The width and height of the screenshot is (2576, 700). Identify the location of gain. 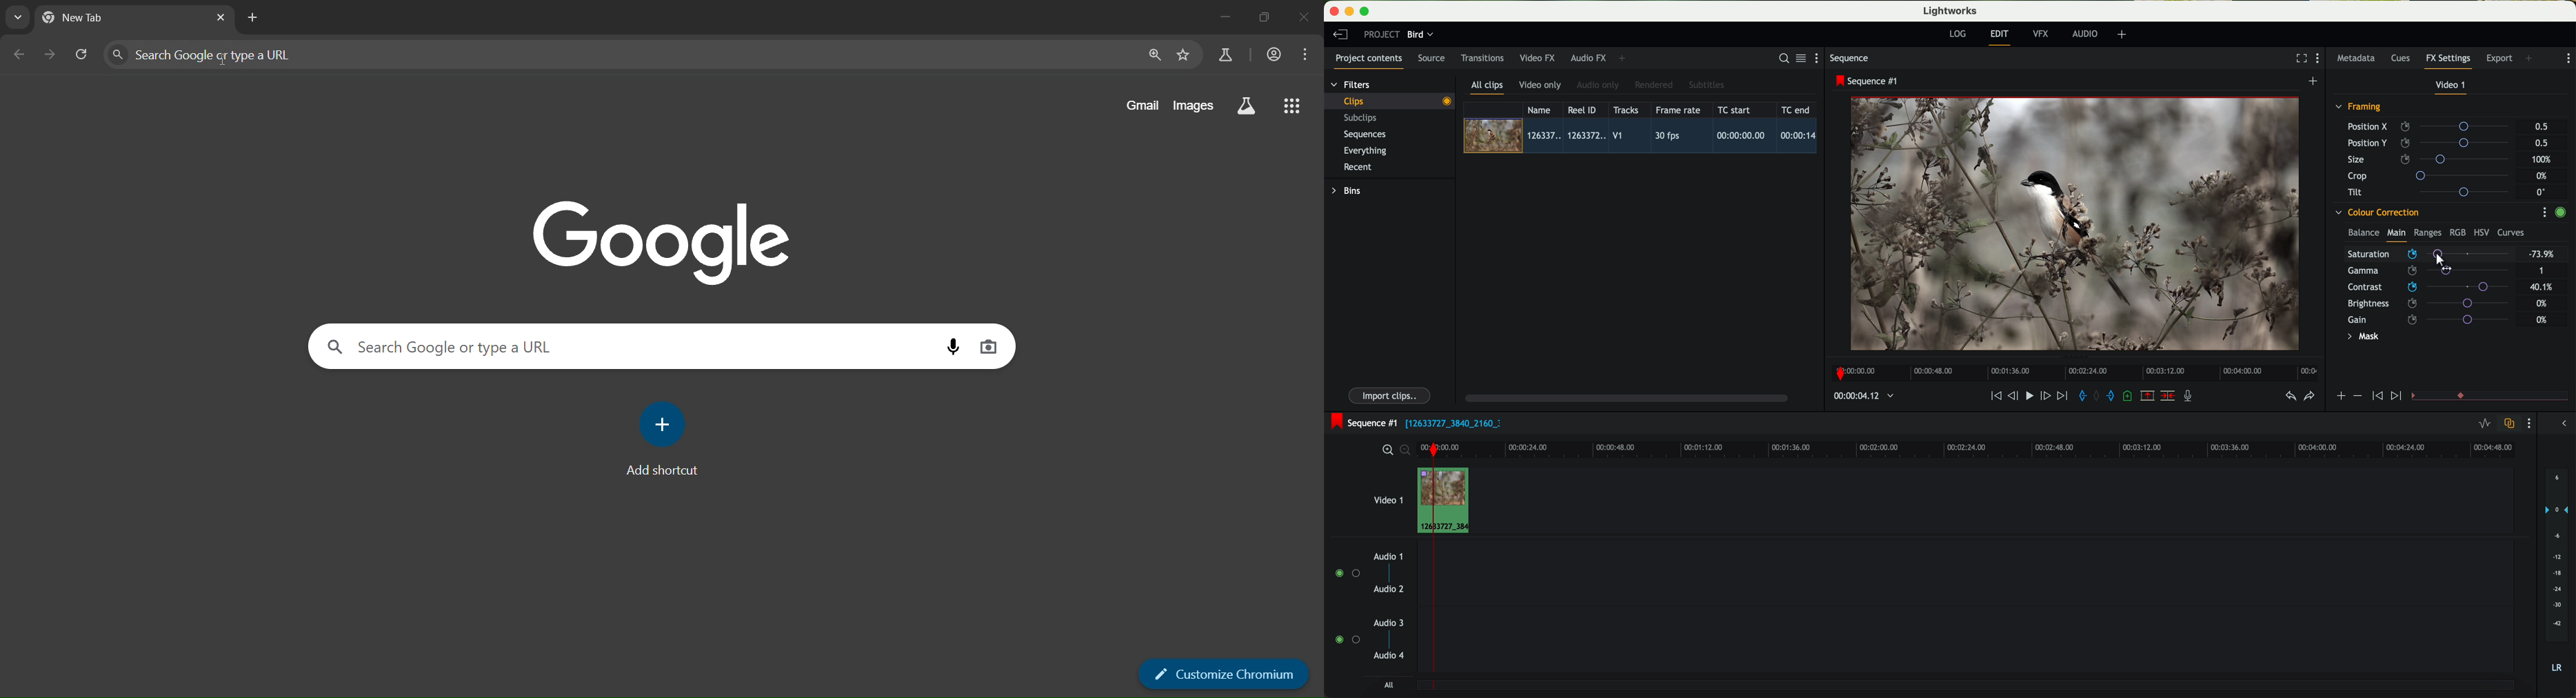
(2435, 319).